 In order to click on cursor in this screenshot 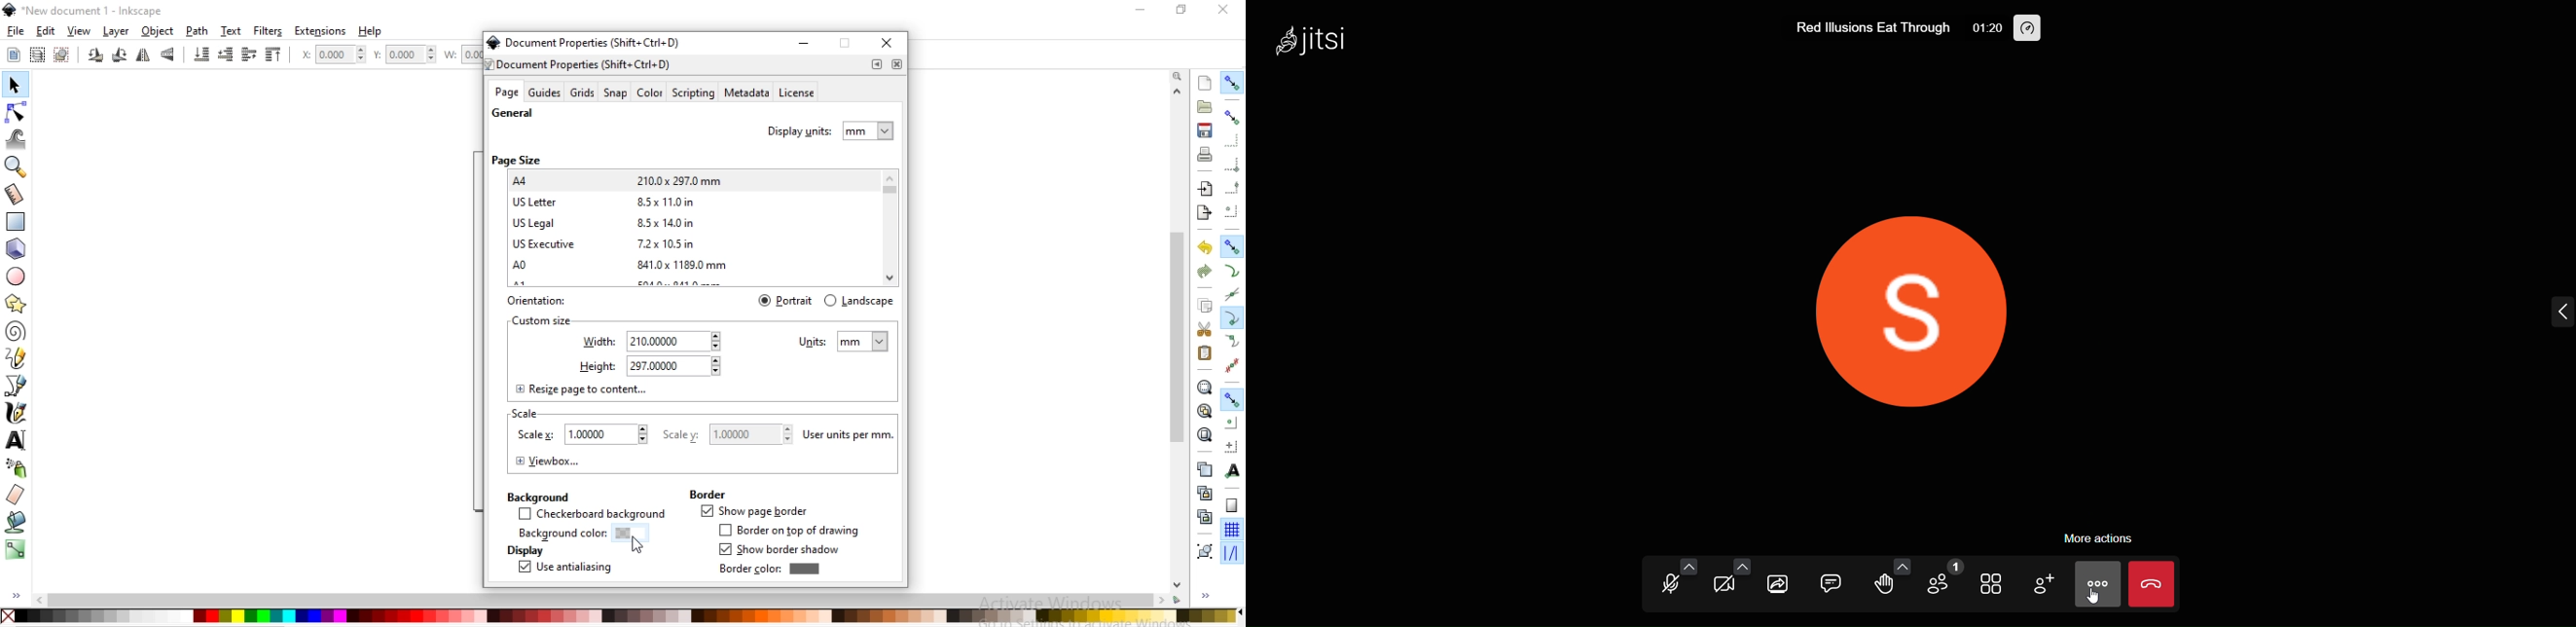, I will do `click(2092, 600)`.